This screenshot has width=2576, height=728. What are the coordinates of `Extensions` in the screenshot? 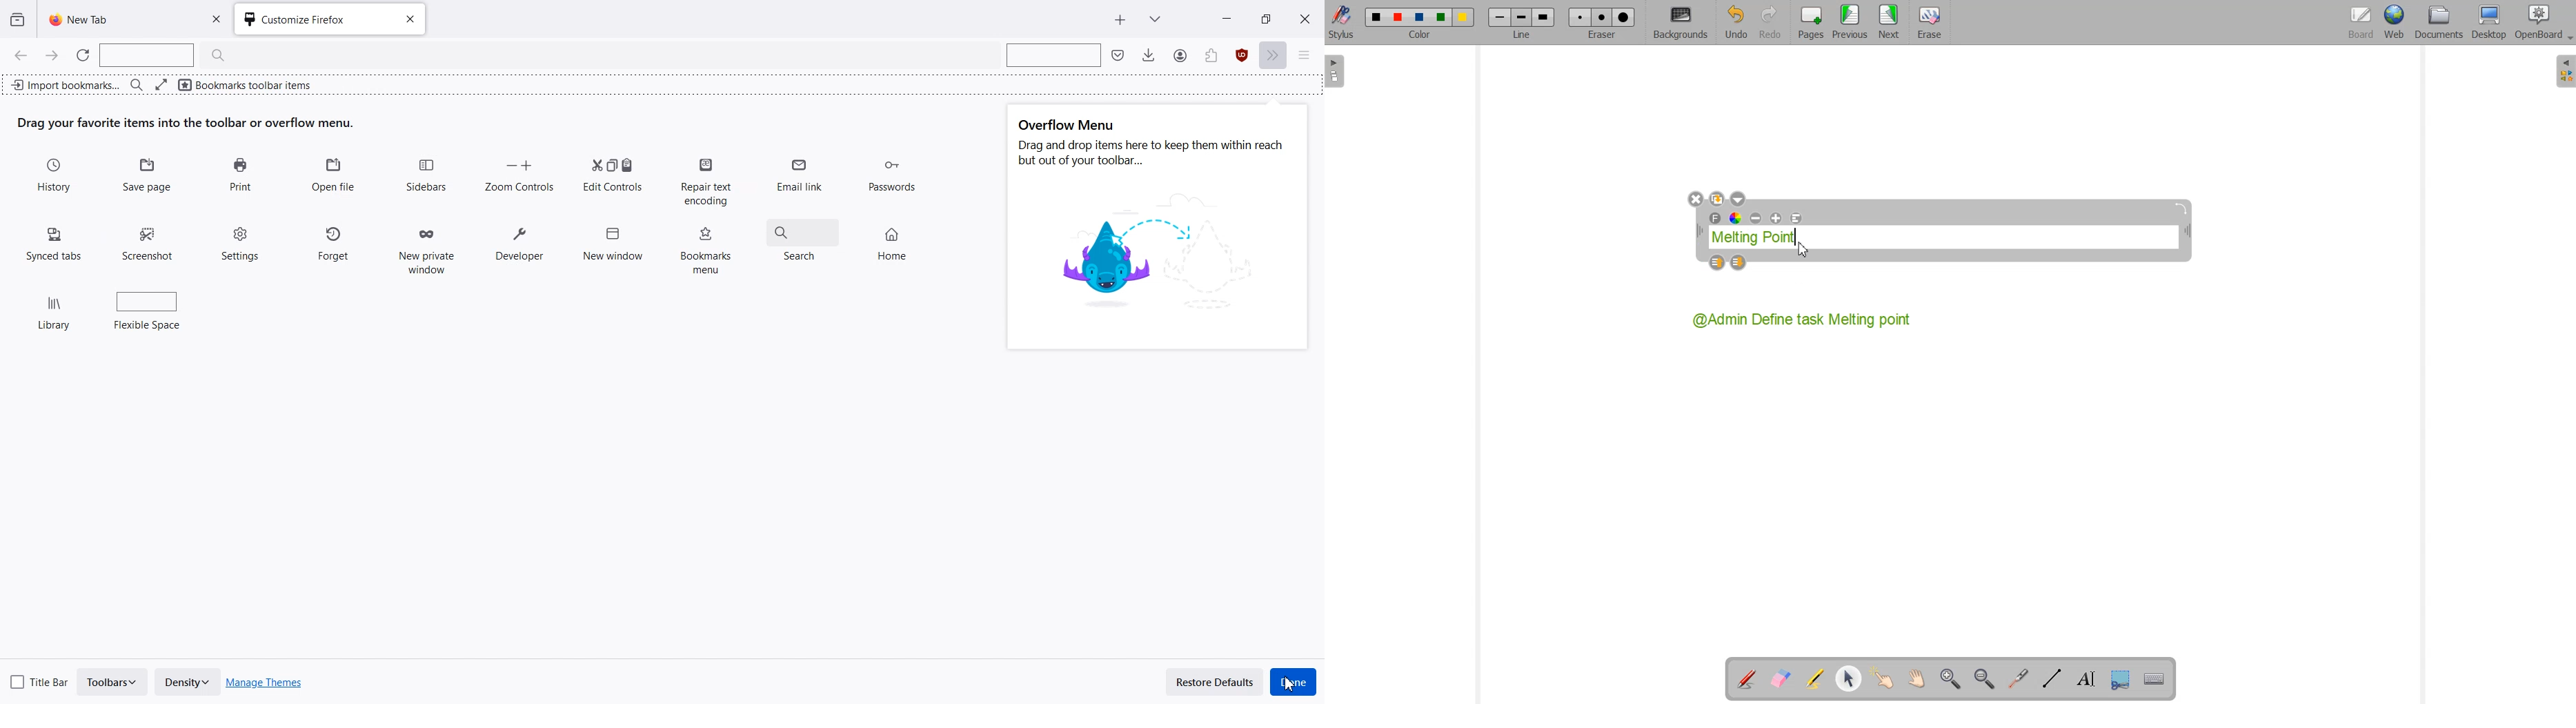 It's located at (1242, 56).